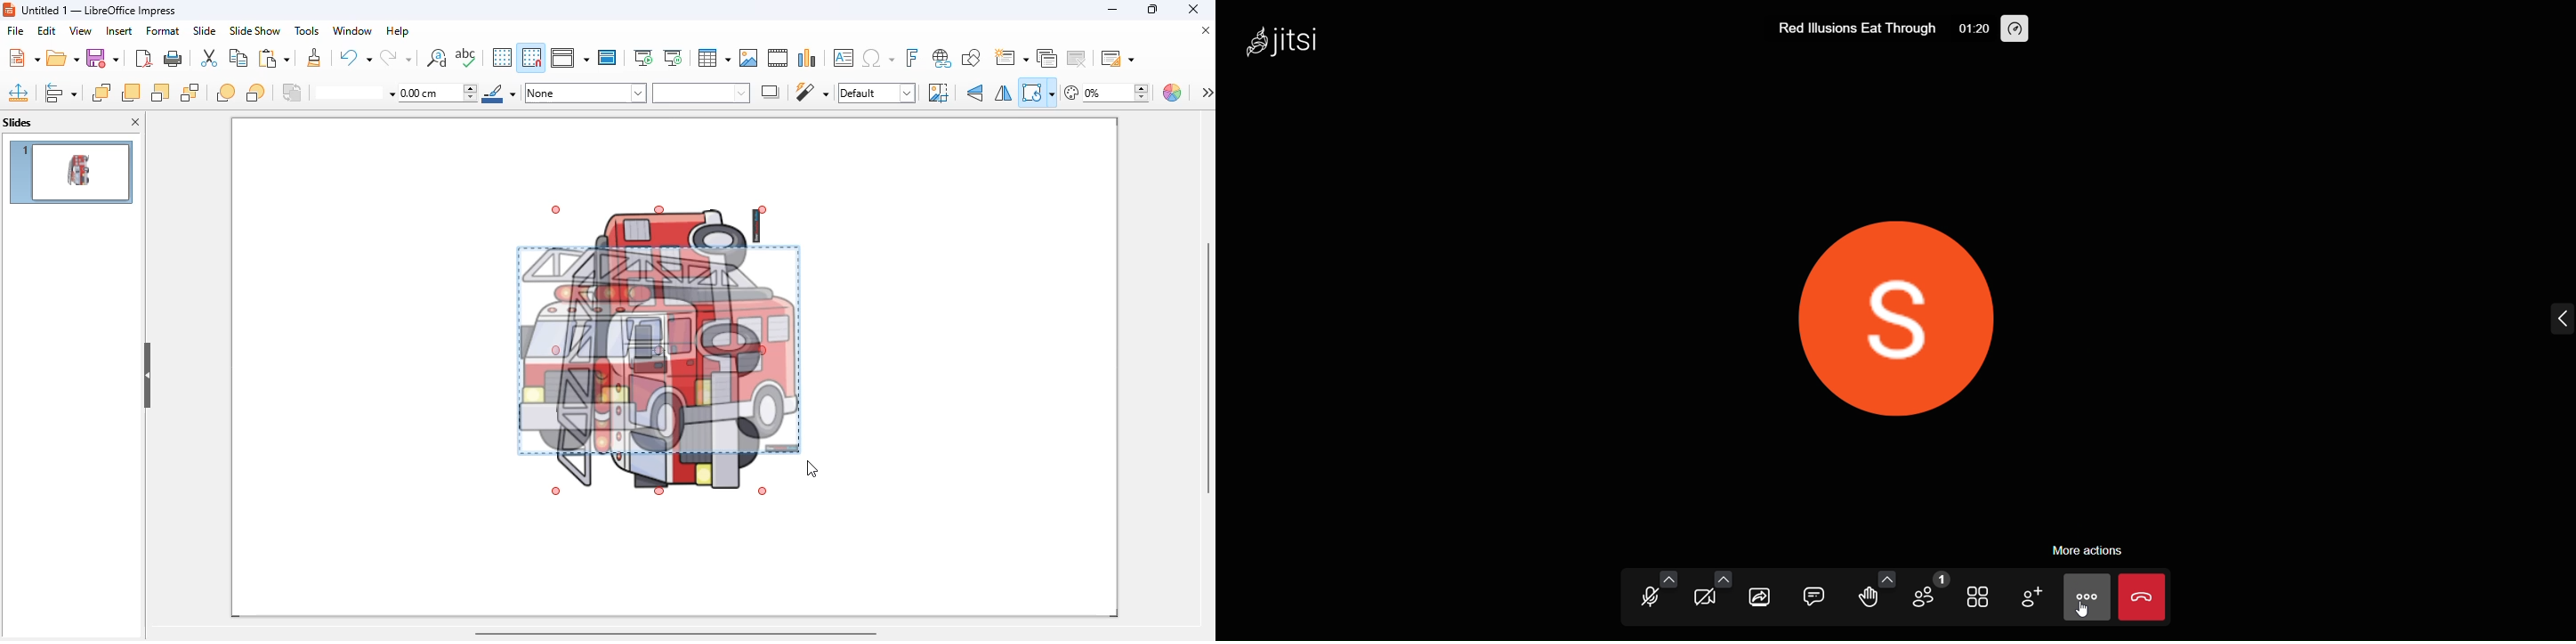 The height and width of the screenshot is (644, 2576). I want to click on slide show, so click(254, 30).